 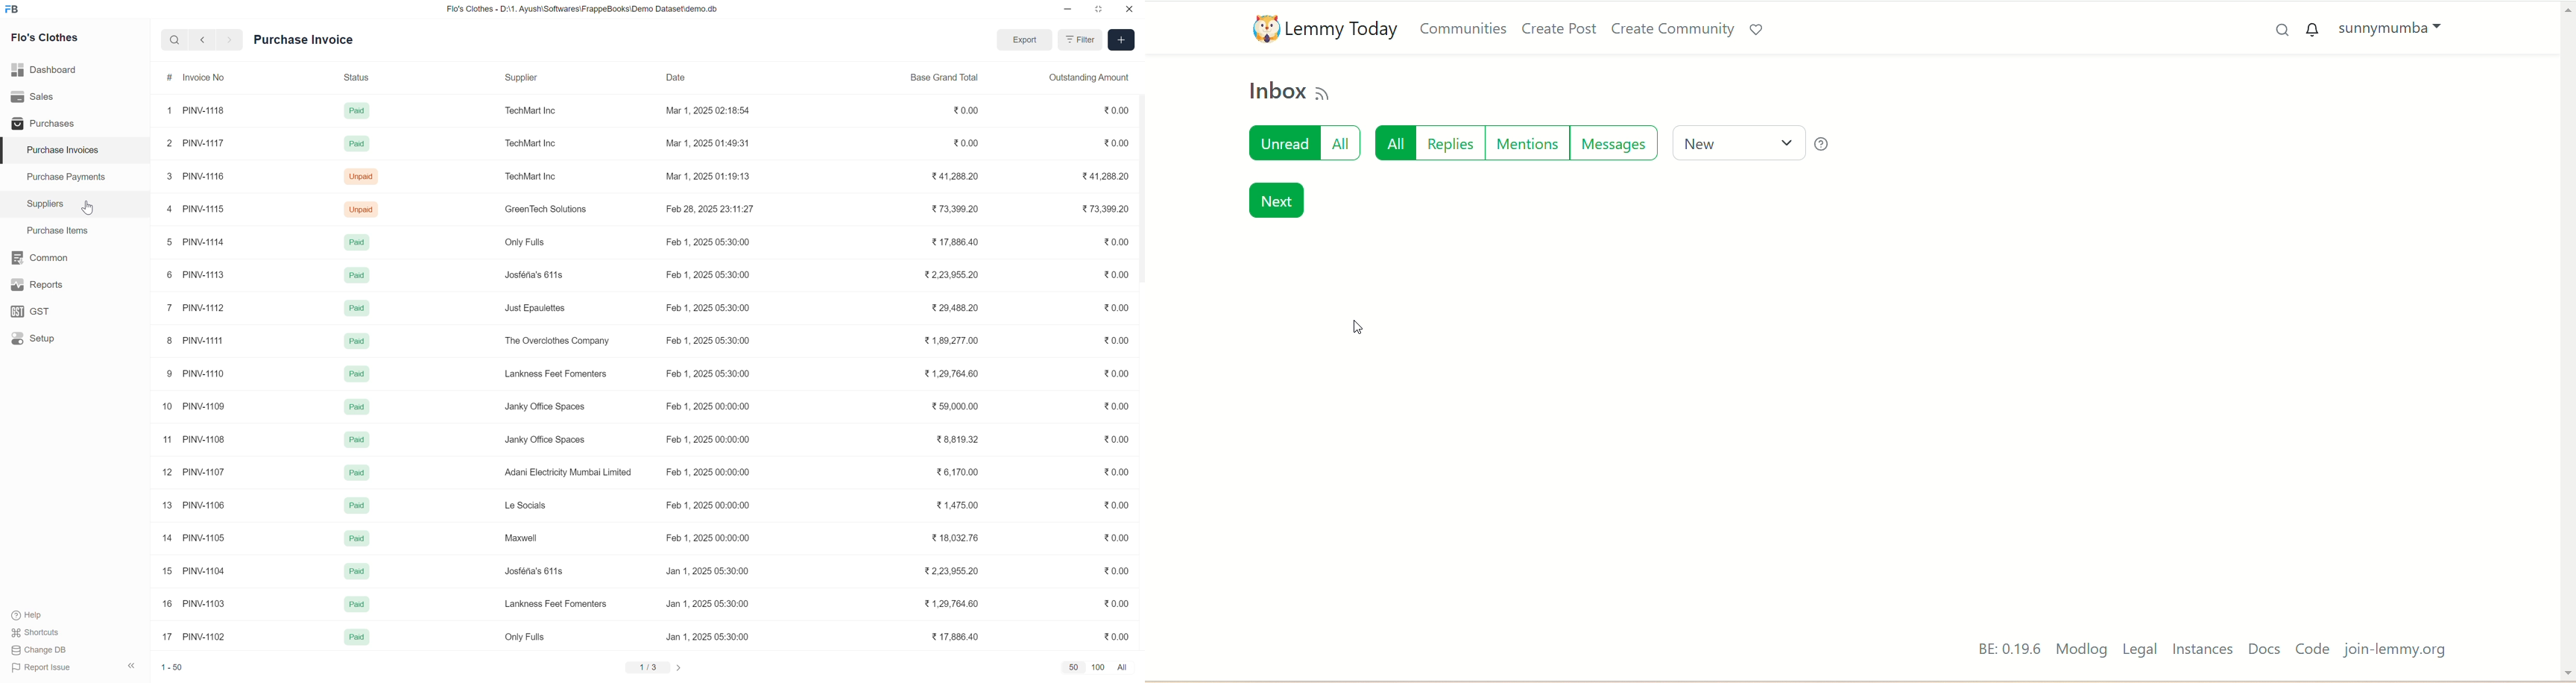 What do you see at coordinates (964, 141) in the screenshot?
I see `20.00` at bounding box center [964, 141].